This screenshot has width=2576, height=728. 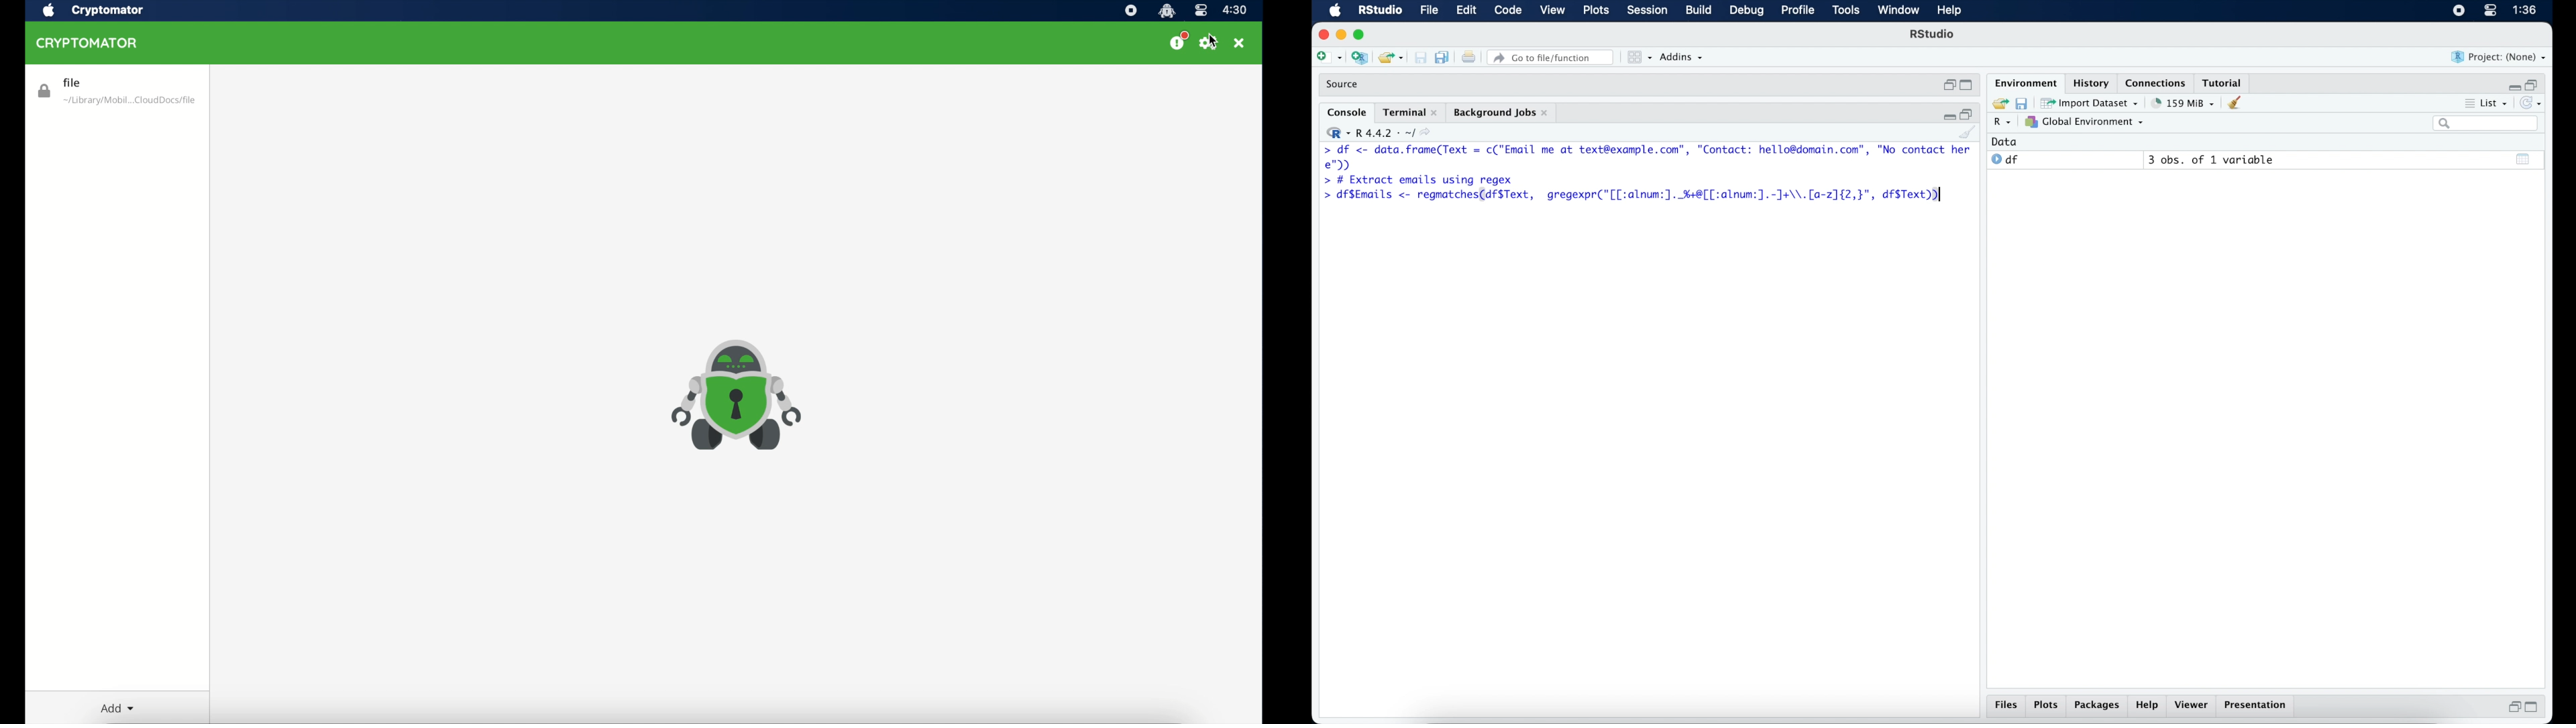 I want to click on view in panes, so click(x=1638, y=58).